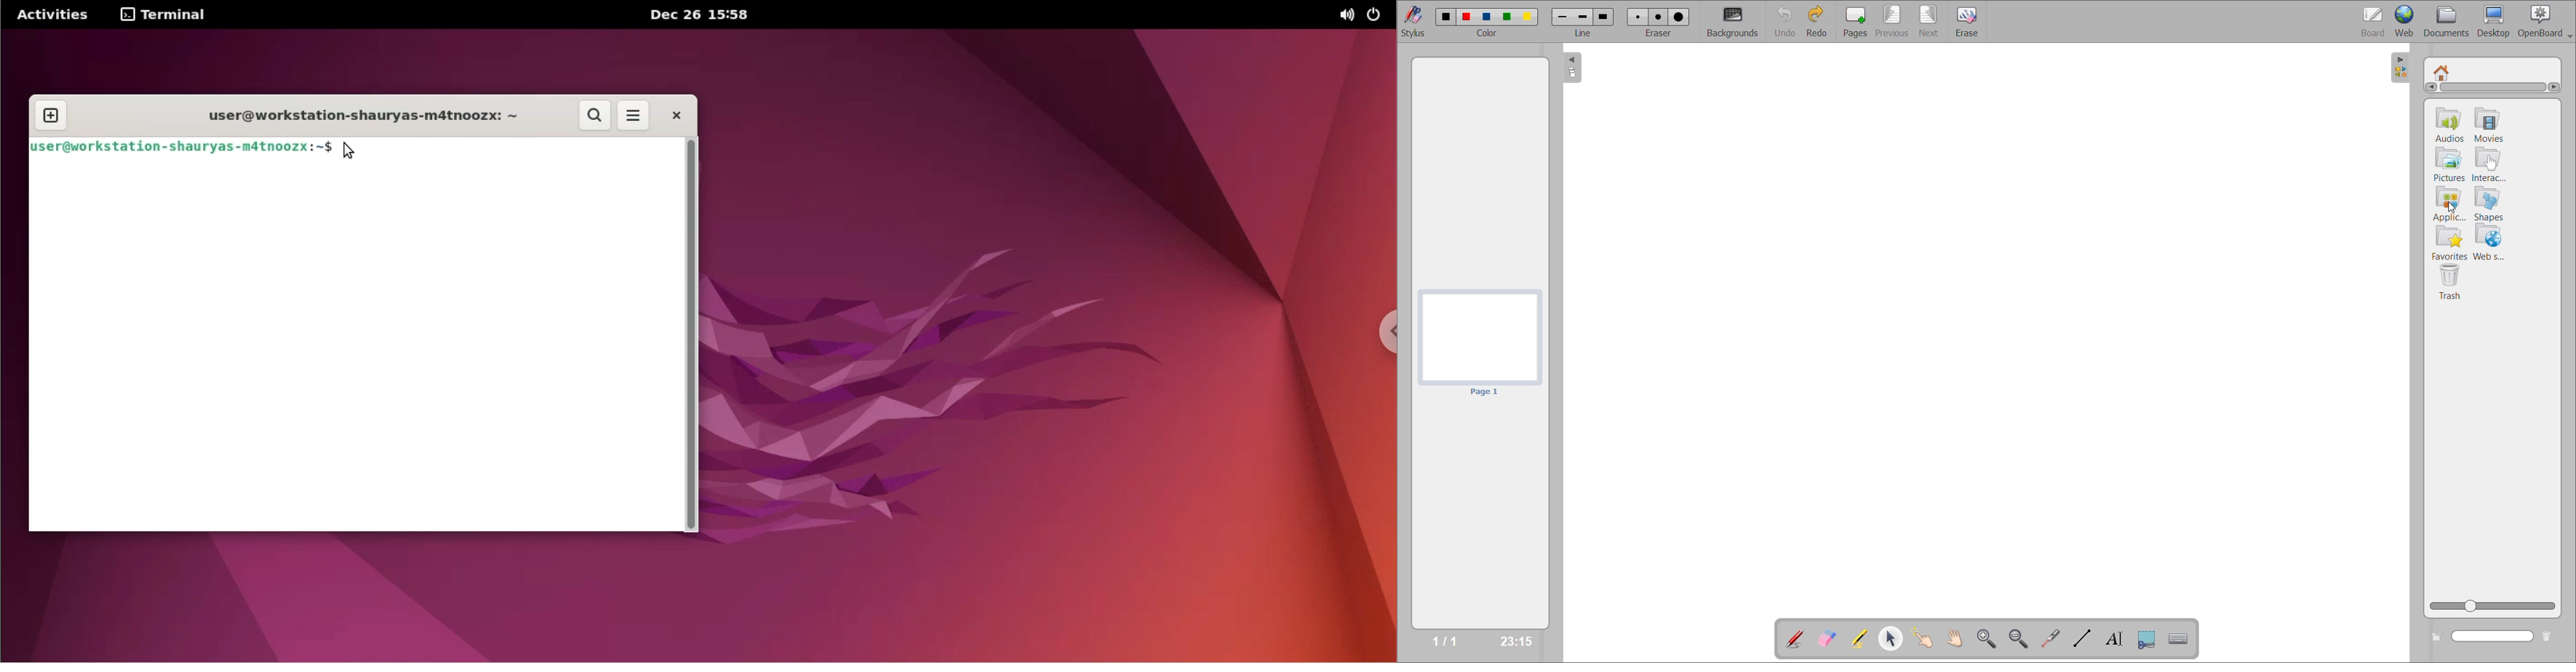 This screenshot has height=672, width=2576. Describe the element at coordinates (702, 15) in the screenshot. I see `Dec 26 15:58` at that location.